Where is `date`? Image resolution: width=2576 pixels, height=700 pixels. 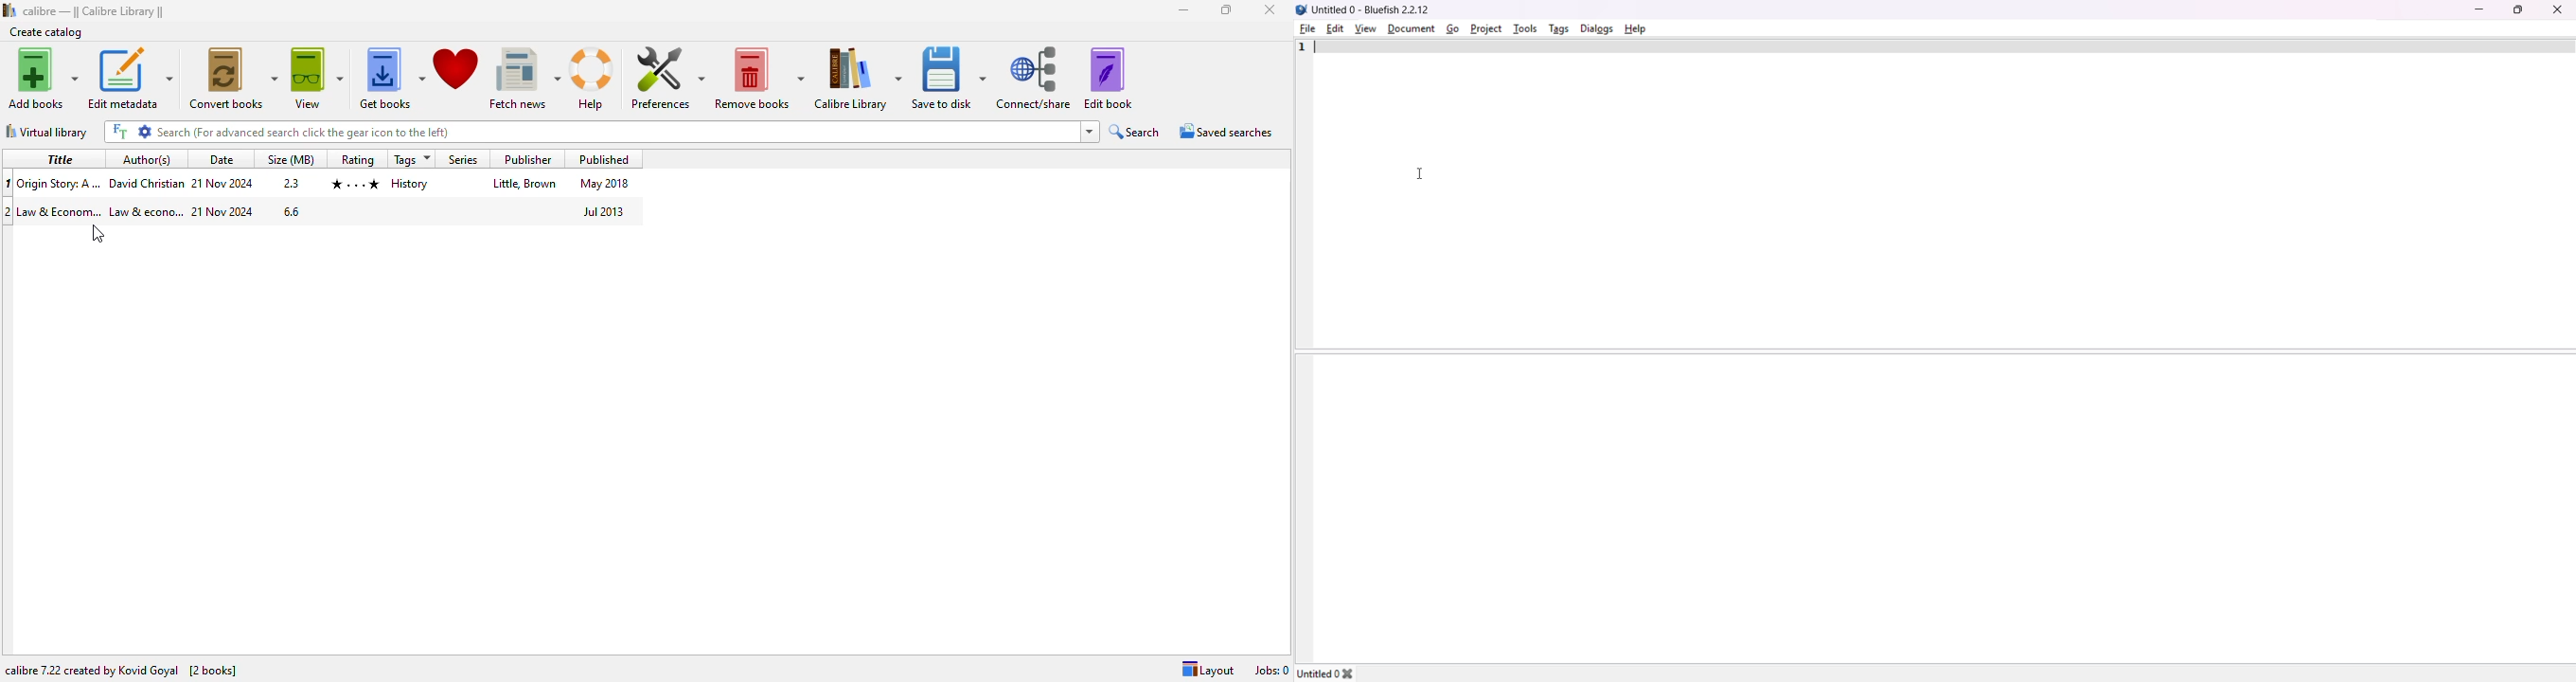
date is located at coordinates (223, 212).